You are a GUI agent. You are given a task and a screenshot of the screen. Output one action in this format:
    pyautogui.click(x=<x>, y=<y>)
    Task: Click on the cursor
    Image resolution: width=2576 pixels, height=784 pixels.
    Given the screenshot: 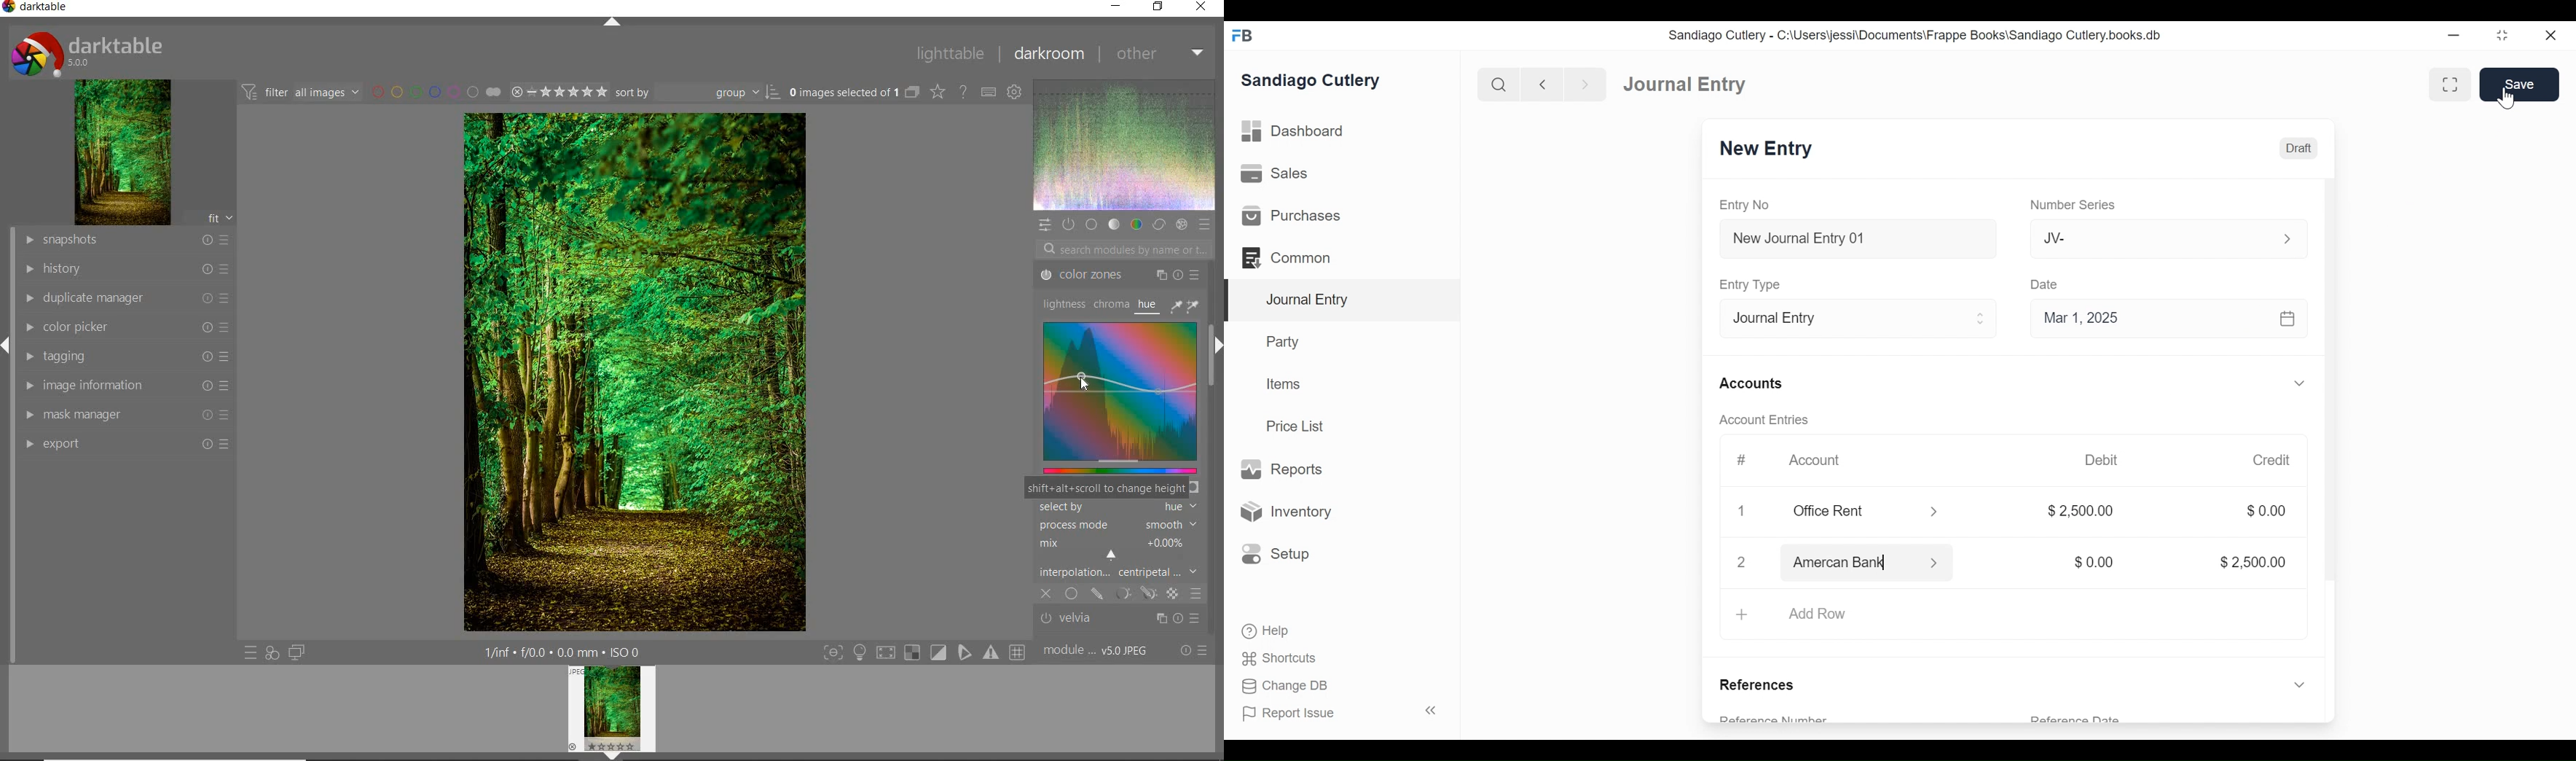 What is the action you would take?
    pyautogui.click(x=2508, y=97)
    